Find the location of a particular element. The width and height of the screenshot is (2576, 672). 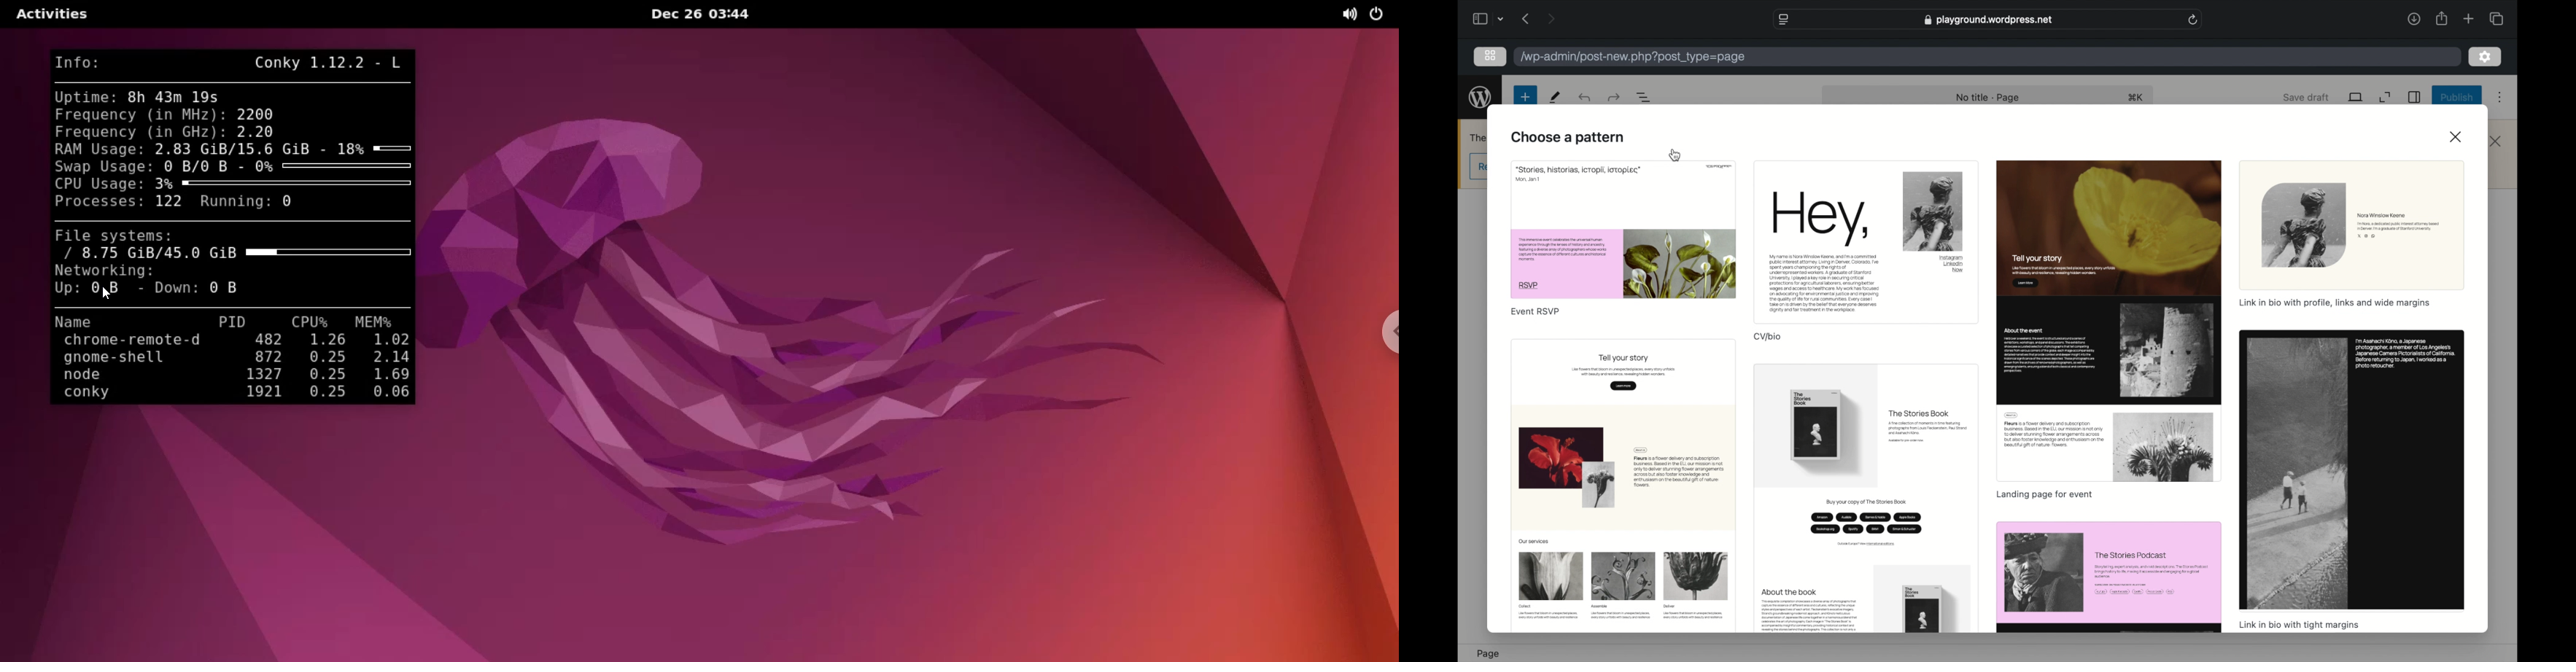

wordpress address is located at coordinates (1634, 58).